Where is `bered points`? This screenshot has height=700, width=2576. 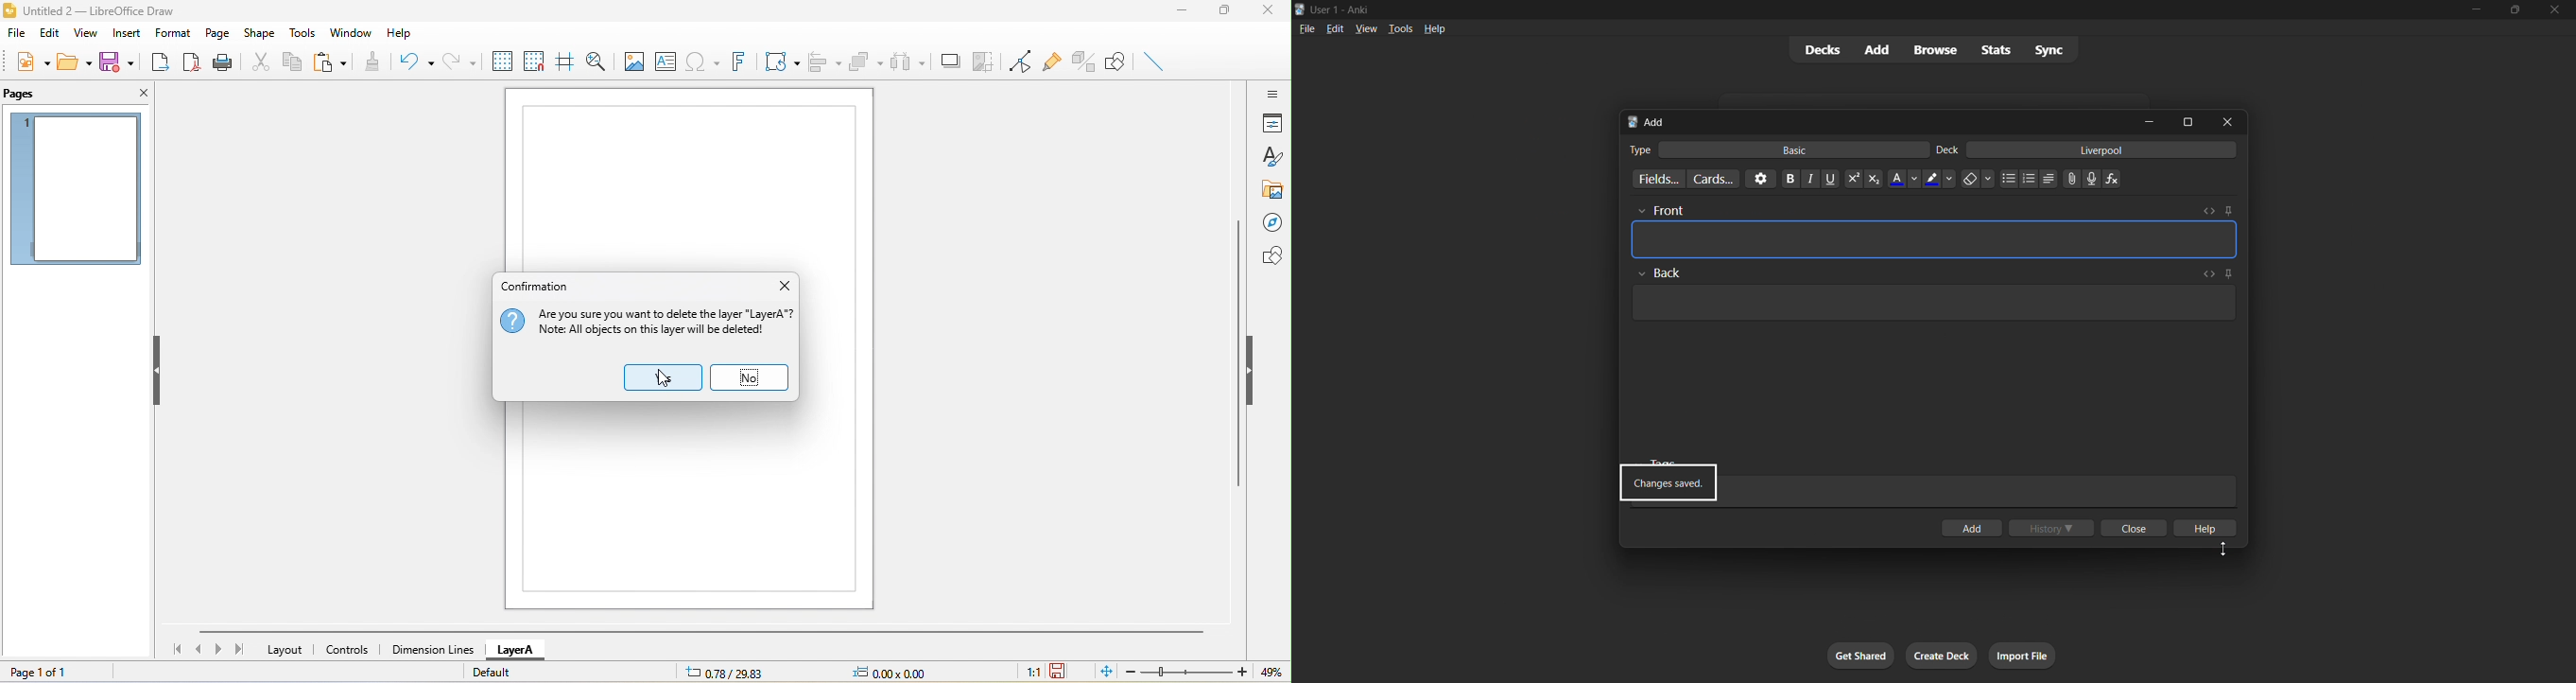
bered points is located at coordinates (2031, 177).